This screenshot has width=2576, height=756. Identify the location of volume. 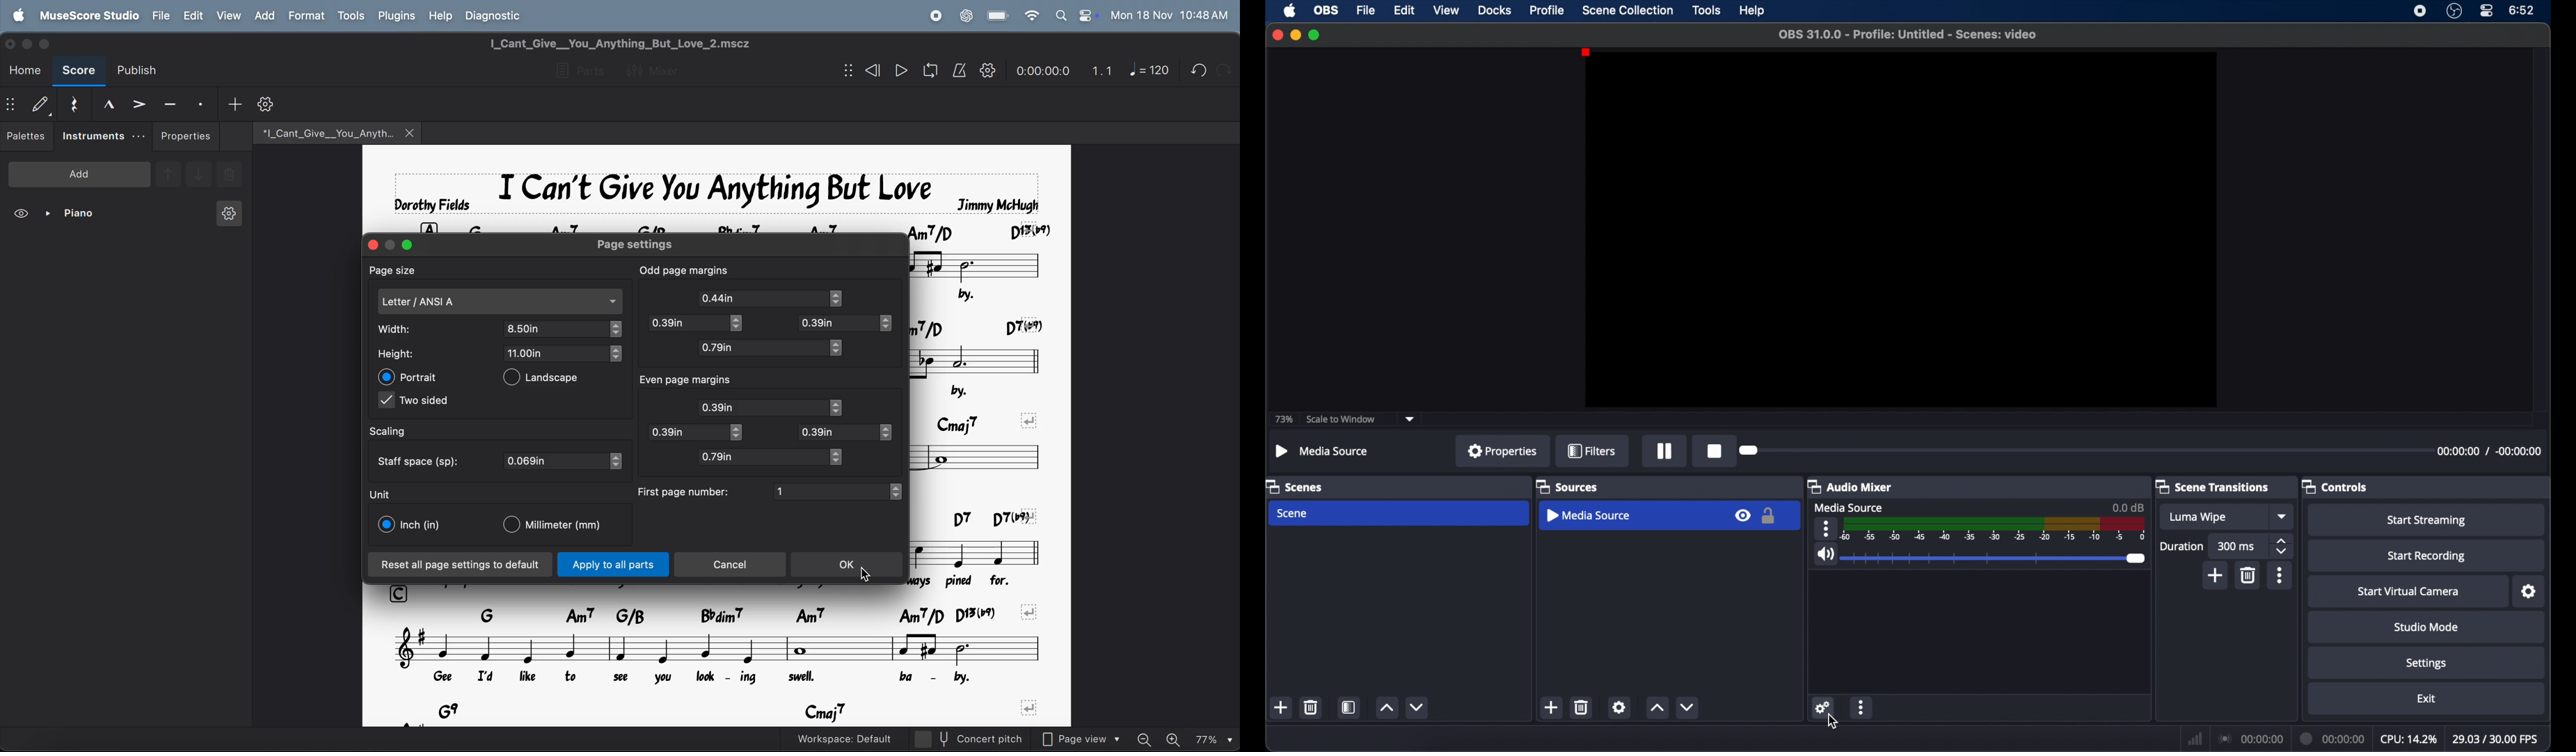
(1825, 555).